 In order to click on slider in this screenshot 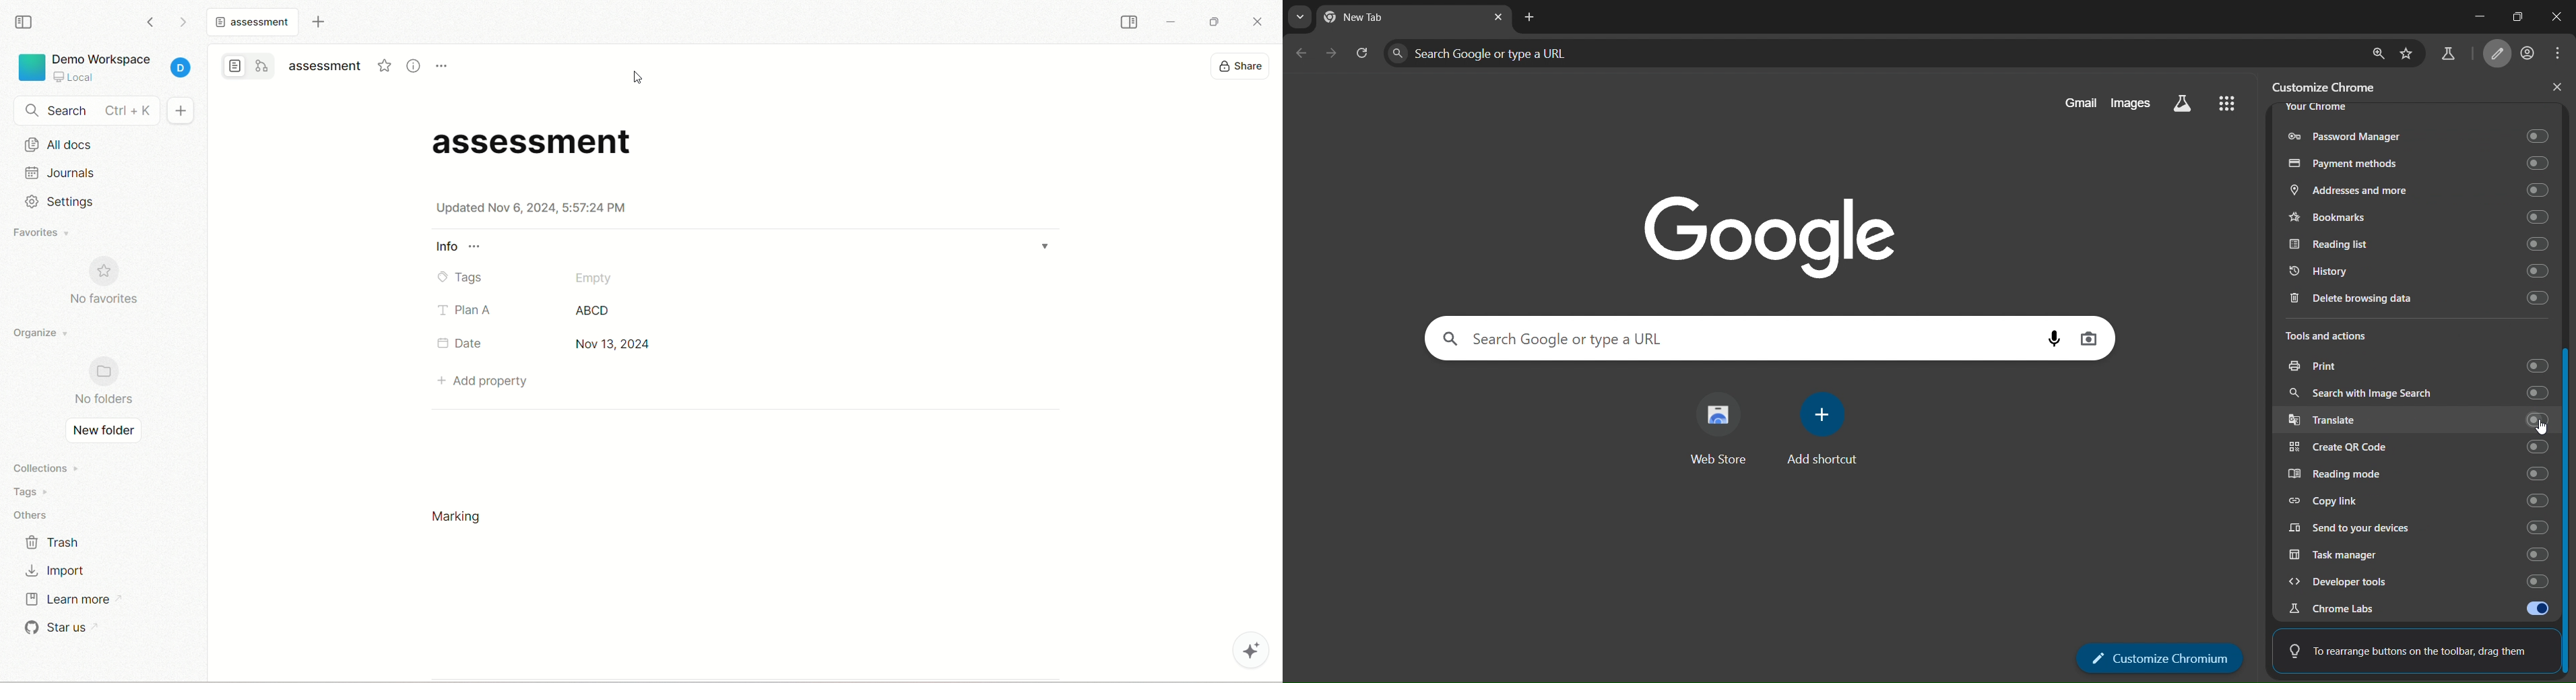, I will do `click(2568, 509)`.